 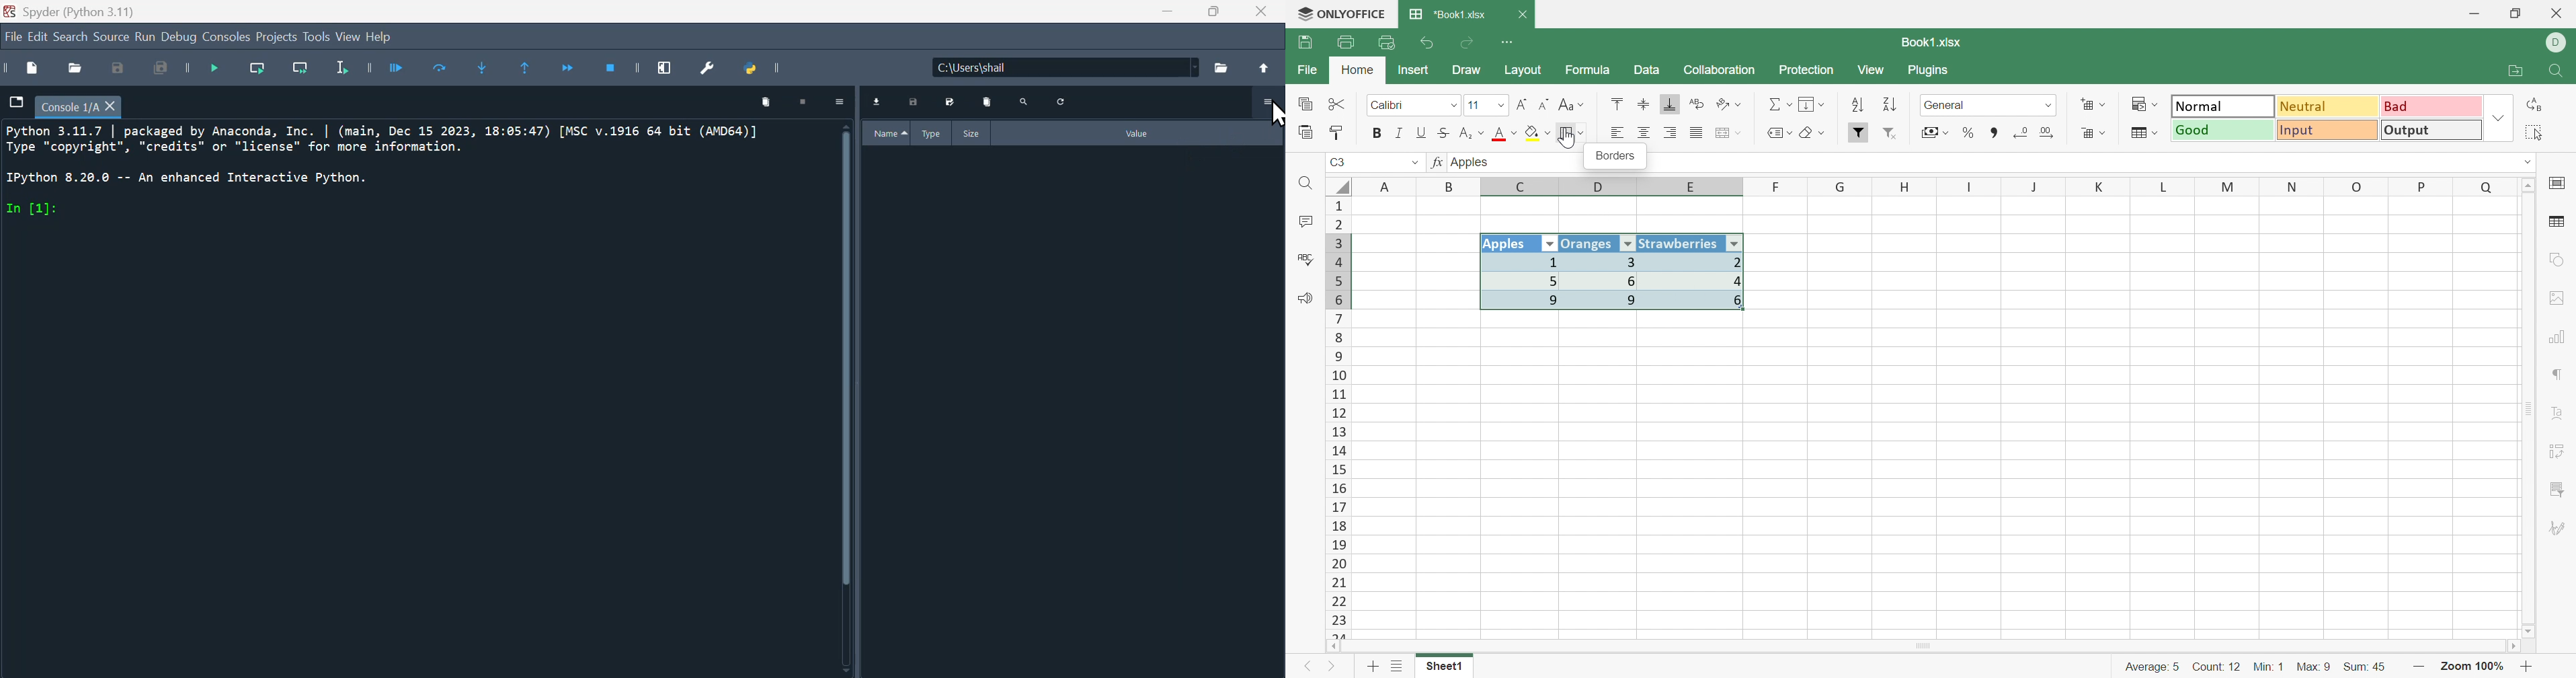 I want to click on Preferences, so click(x=714, y=70).